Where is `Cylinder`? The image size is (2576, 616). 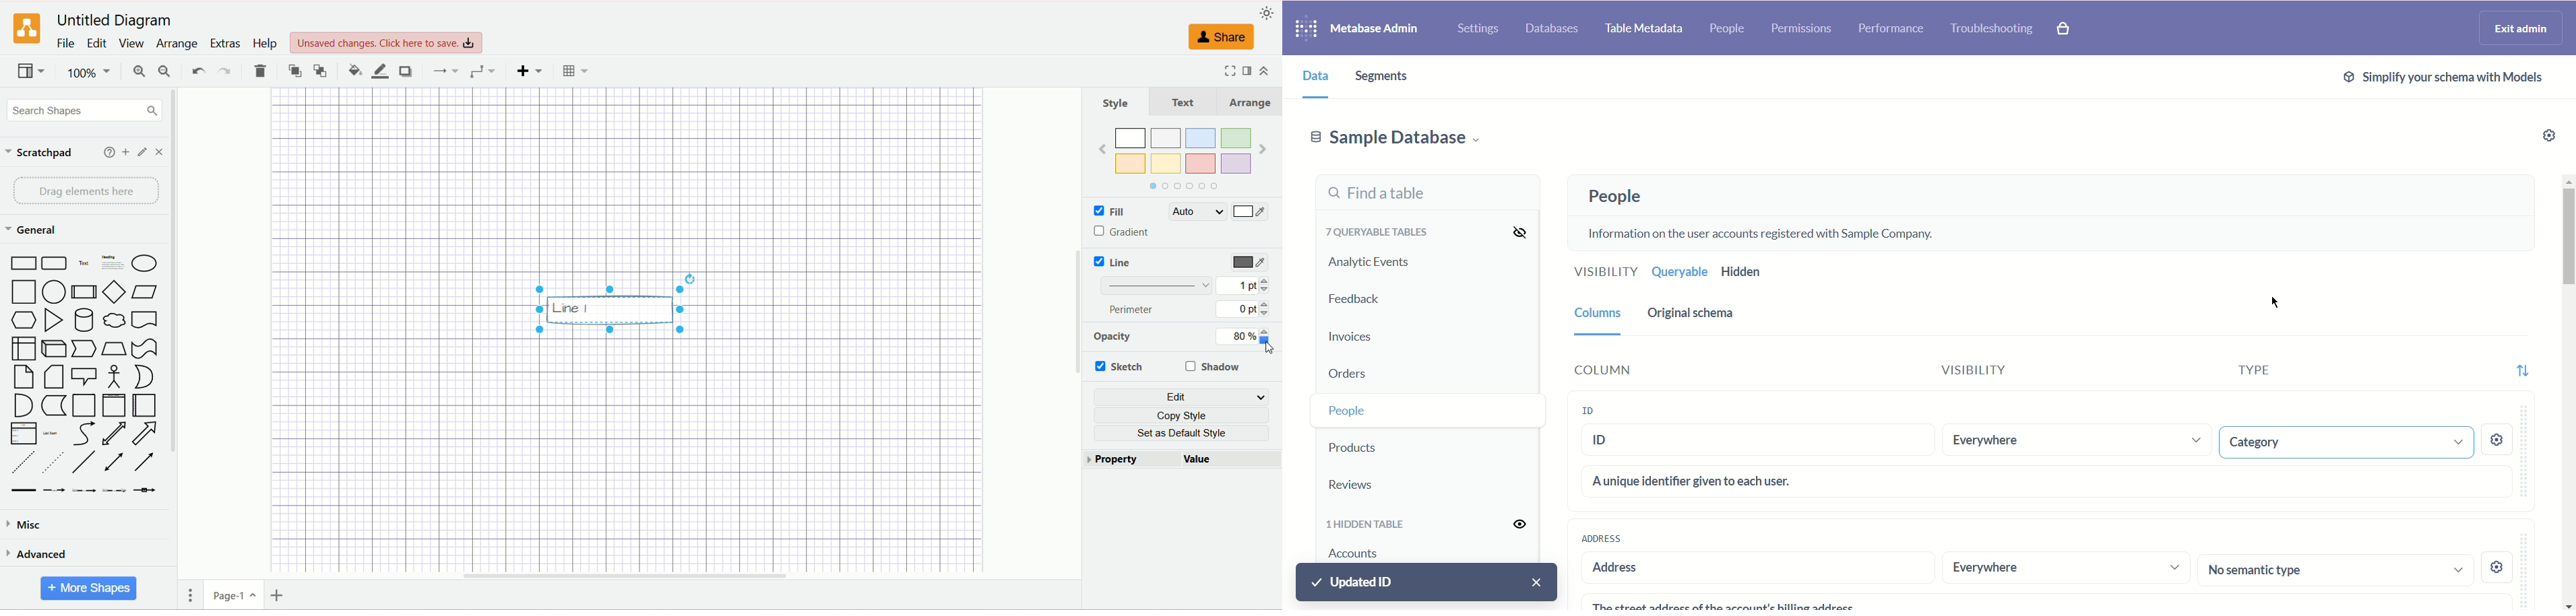
Cylinder is located at coordinates (83, 320).